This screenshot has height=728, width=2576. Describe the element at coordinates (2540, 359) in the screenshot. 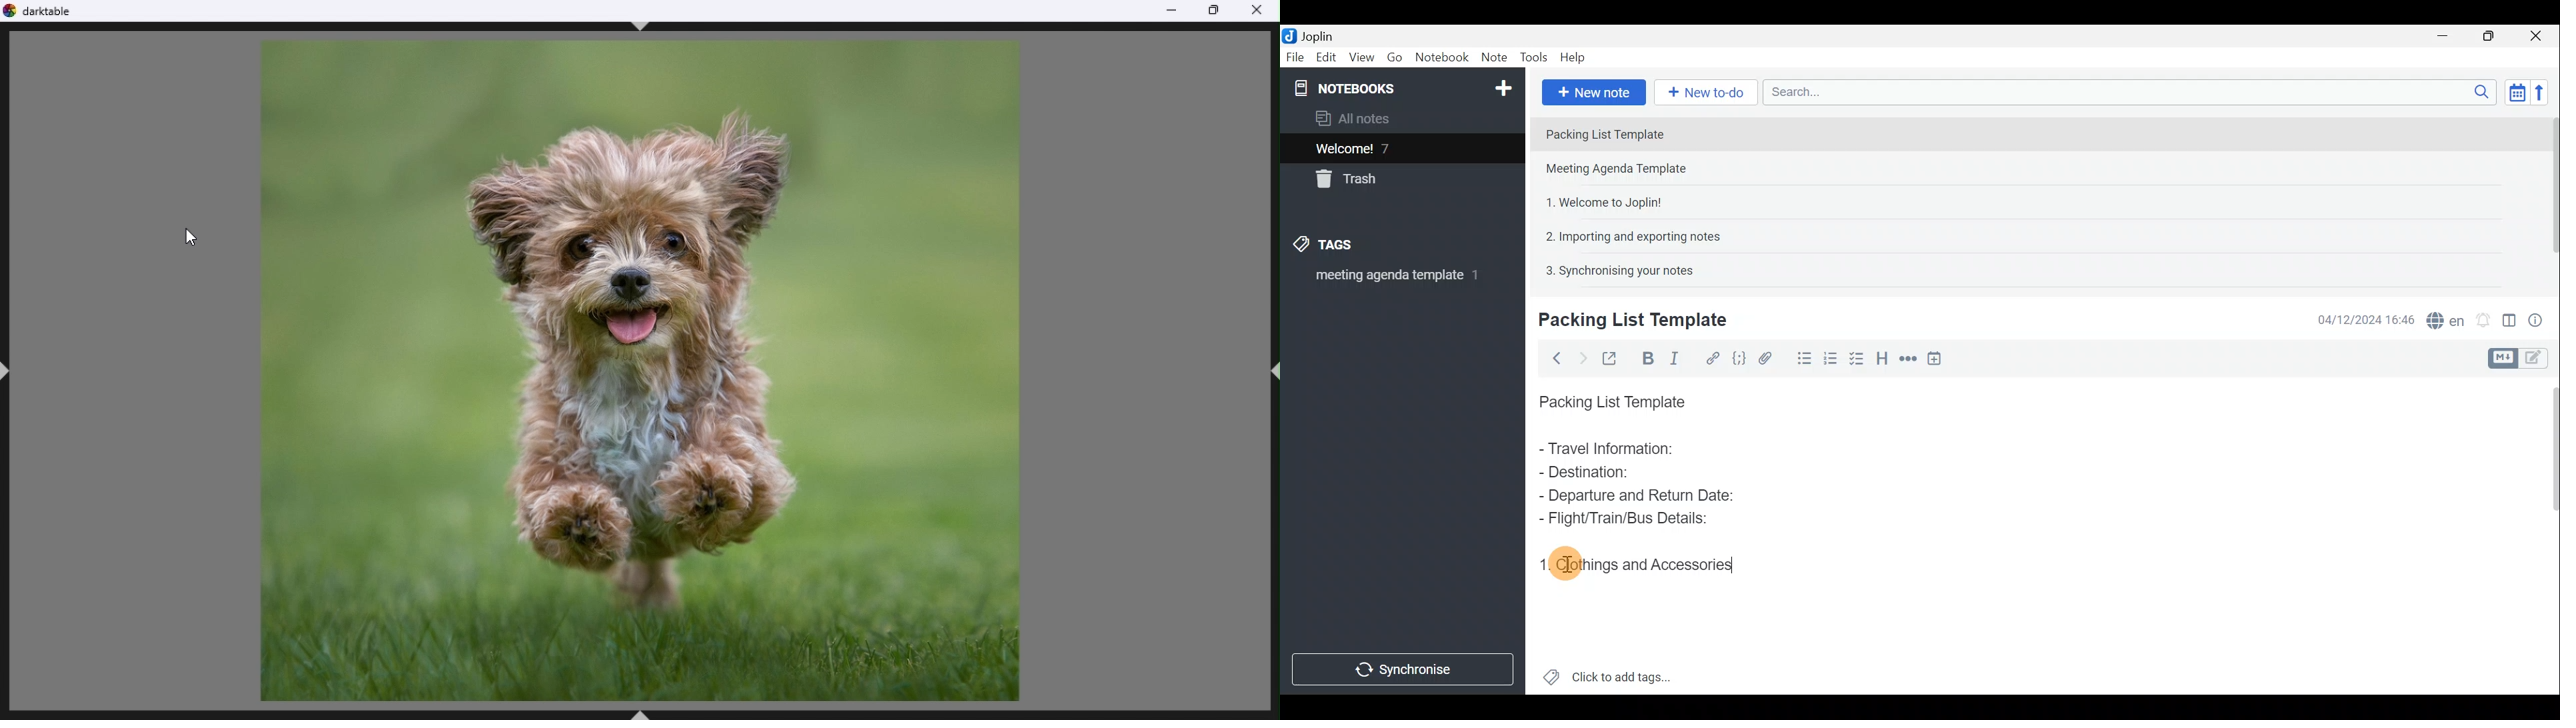

I see `Toggle editors` at that location.